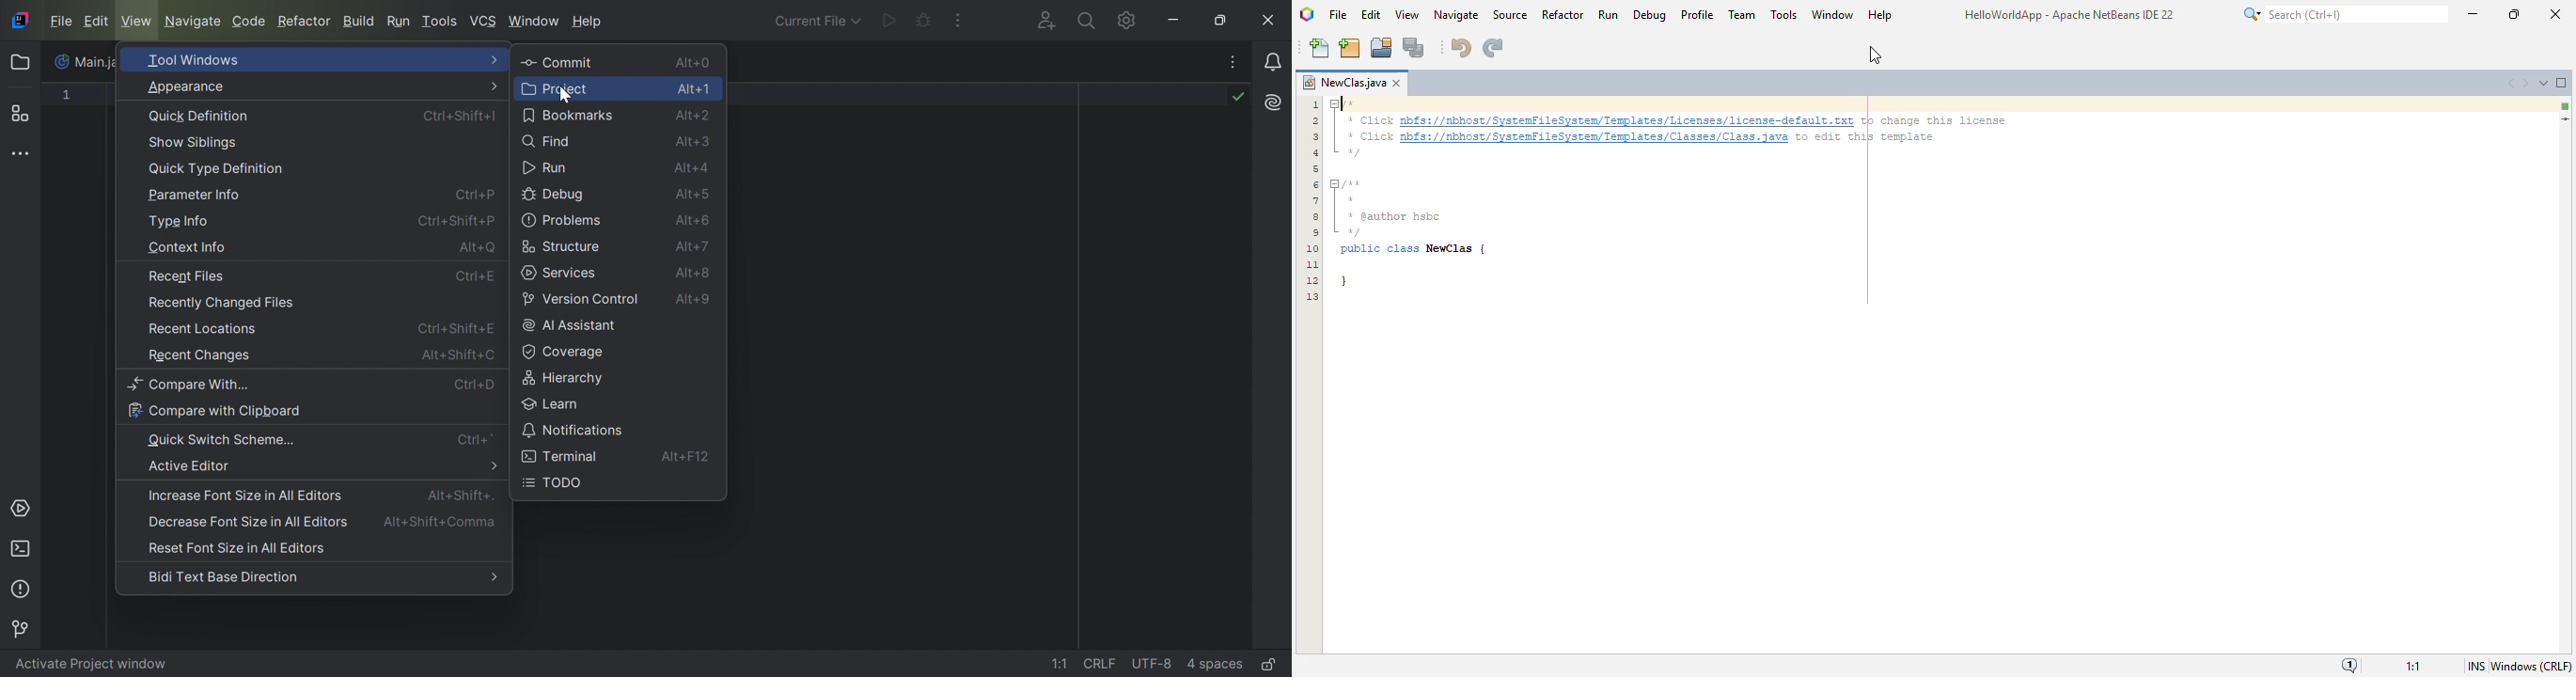  Describe the element at coordinates (1225, 20) in the screenshot. I see `Restore down` at that location.